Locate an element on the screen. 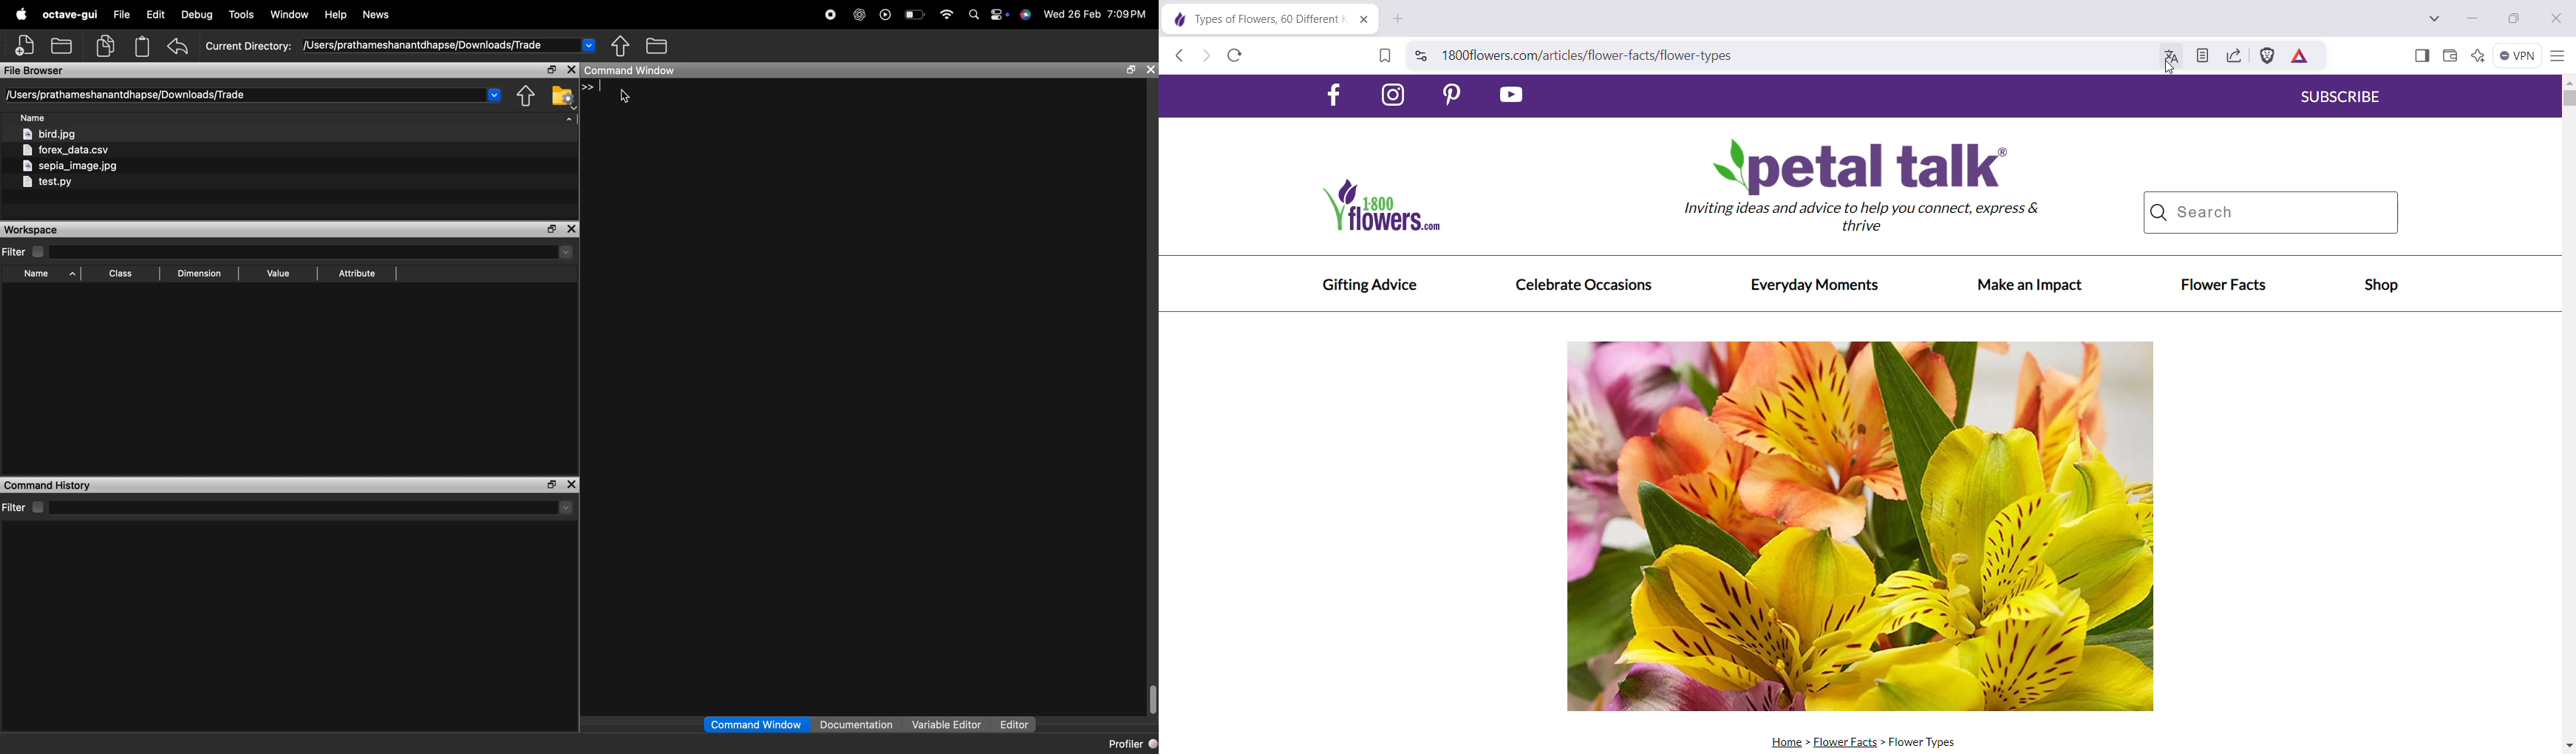 This screenshot has width=2576, height=756. Earn rewards for private ads you see in Brave is located at coordinates (2297, 56).